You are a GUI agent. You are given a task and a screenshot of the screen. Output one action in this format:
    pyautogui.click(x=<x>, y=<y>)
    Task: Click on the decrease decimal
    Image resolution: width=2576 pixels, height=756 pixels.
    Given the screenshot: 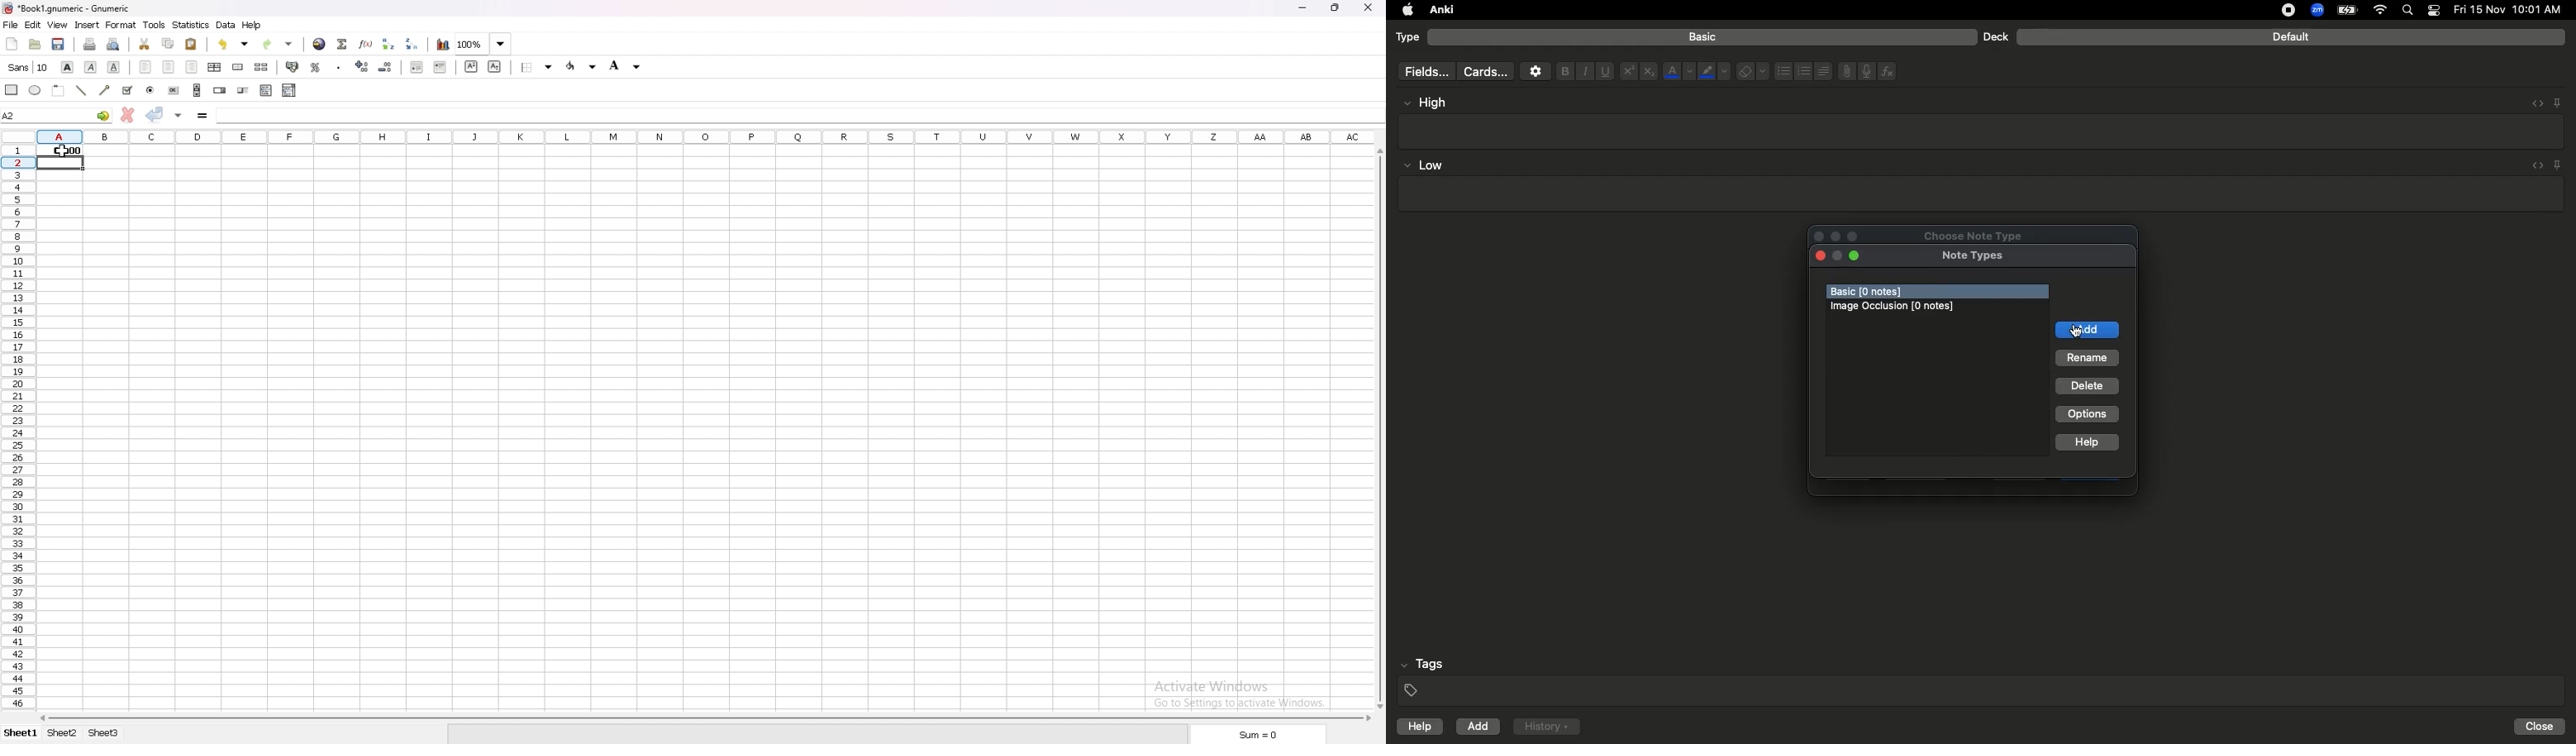 What is the action you would take?
    pyautogui.click(x=385, y=66)
    